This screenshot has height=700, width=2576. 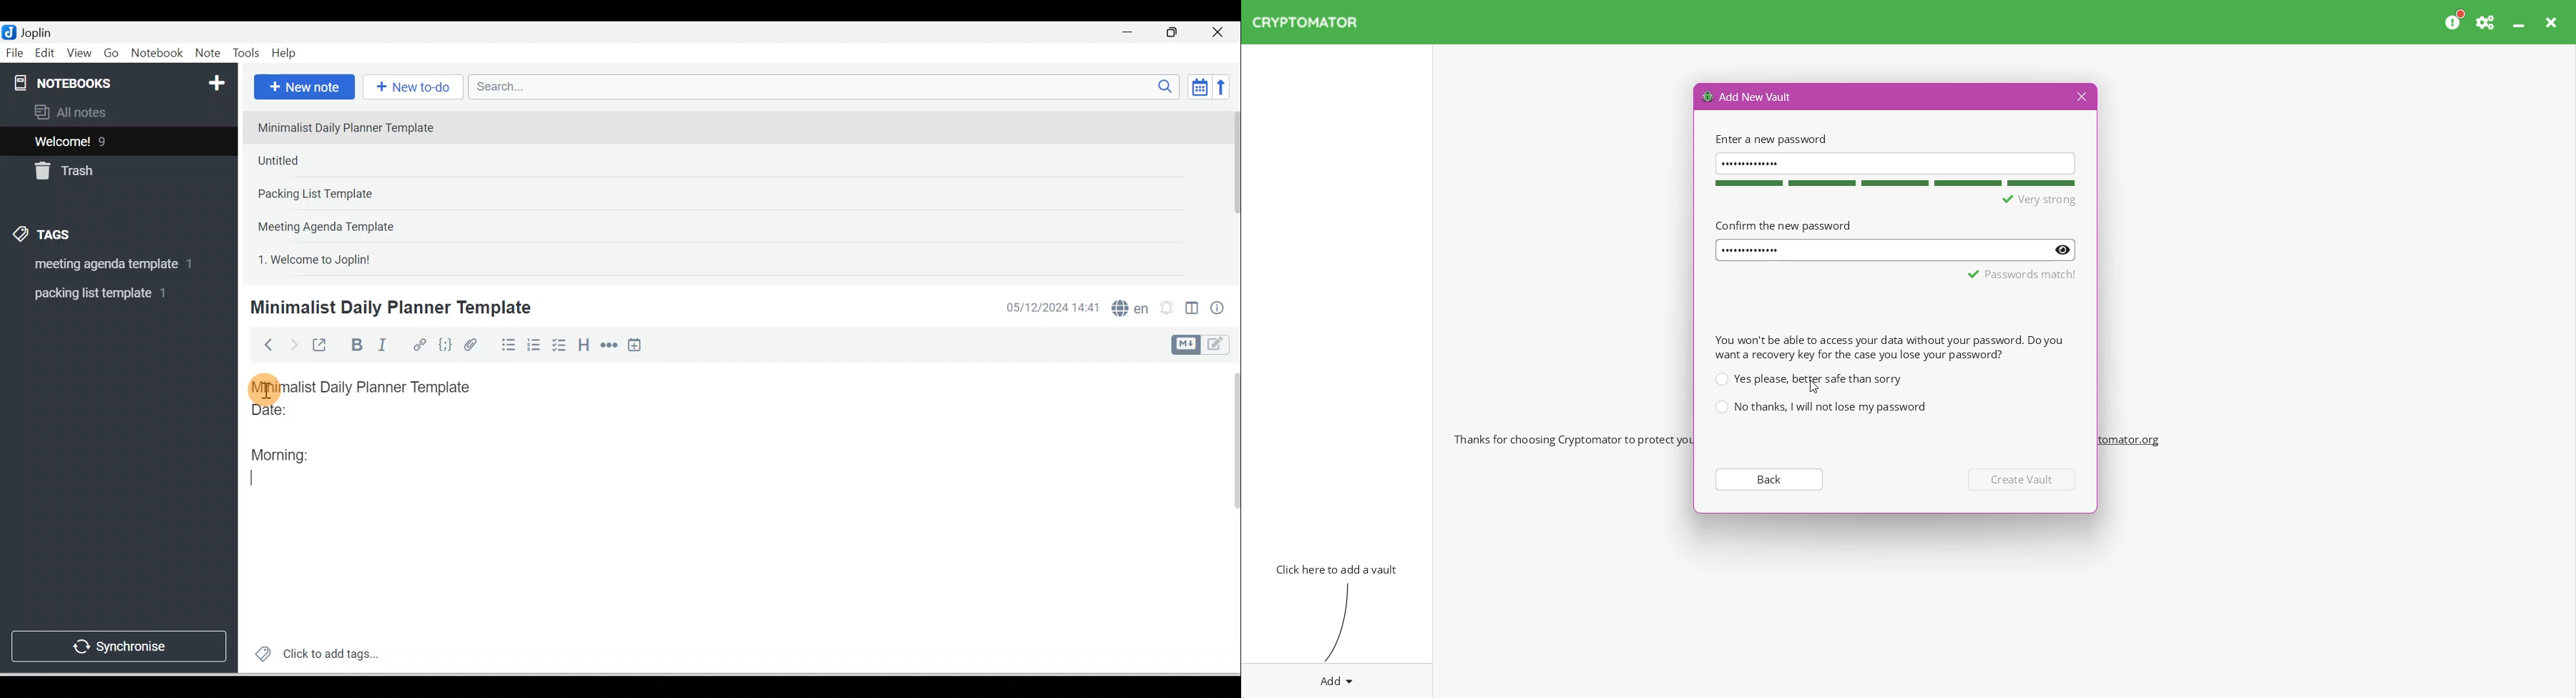 What do you see at coordinates (79, 54) in the screenshot?
I see `View` at bounding box center [79, 54].